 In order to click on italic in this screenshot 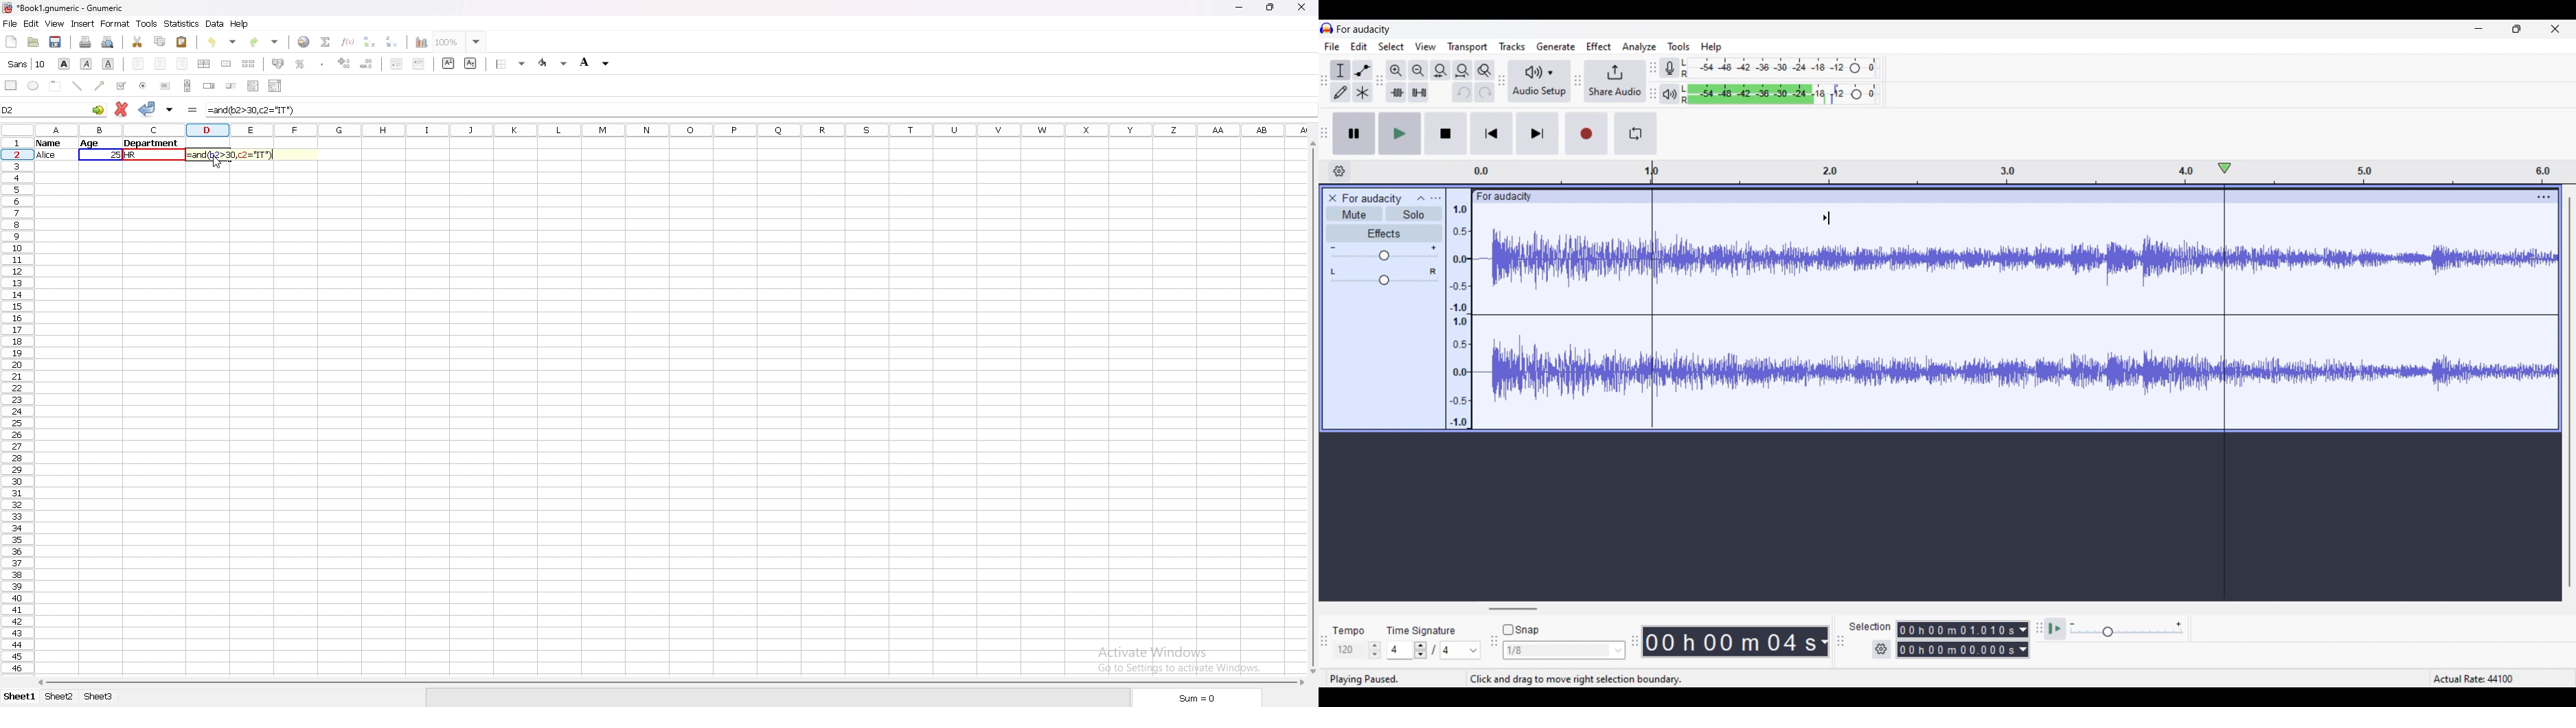, I will do `click(87, 64)`.